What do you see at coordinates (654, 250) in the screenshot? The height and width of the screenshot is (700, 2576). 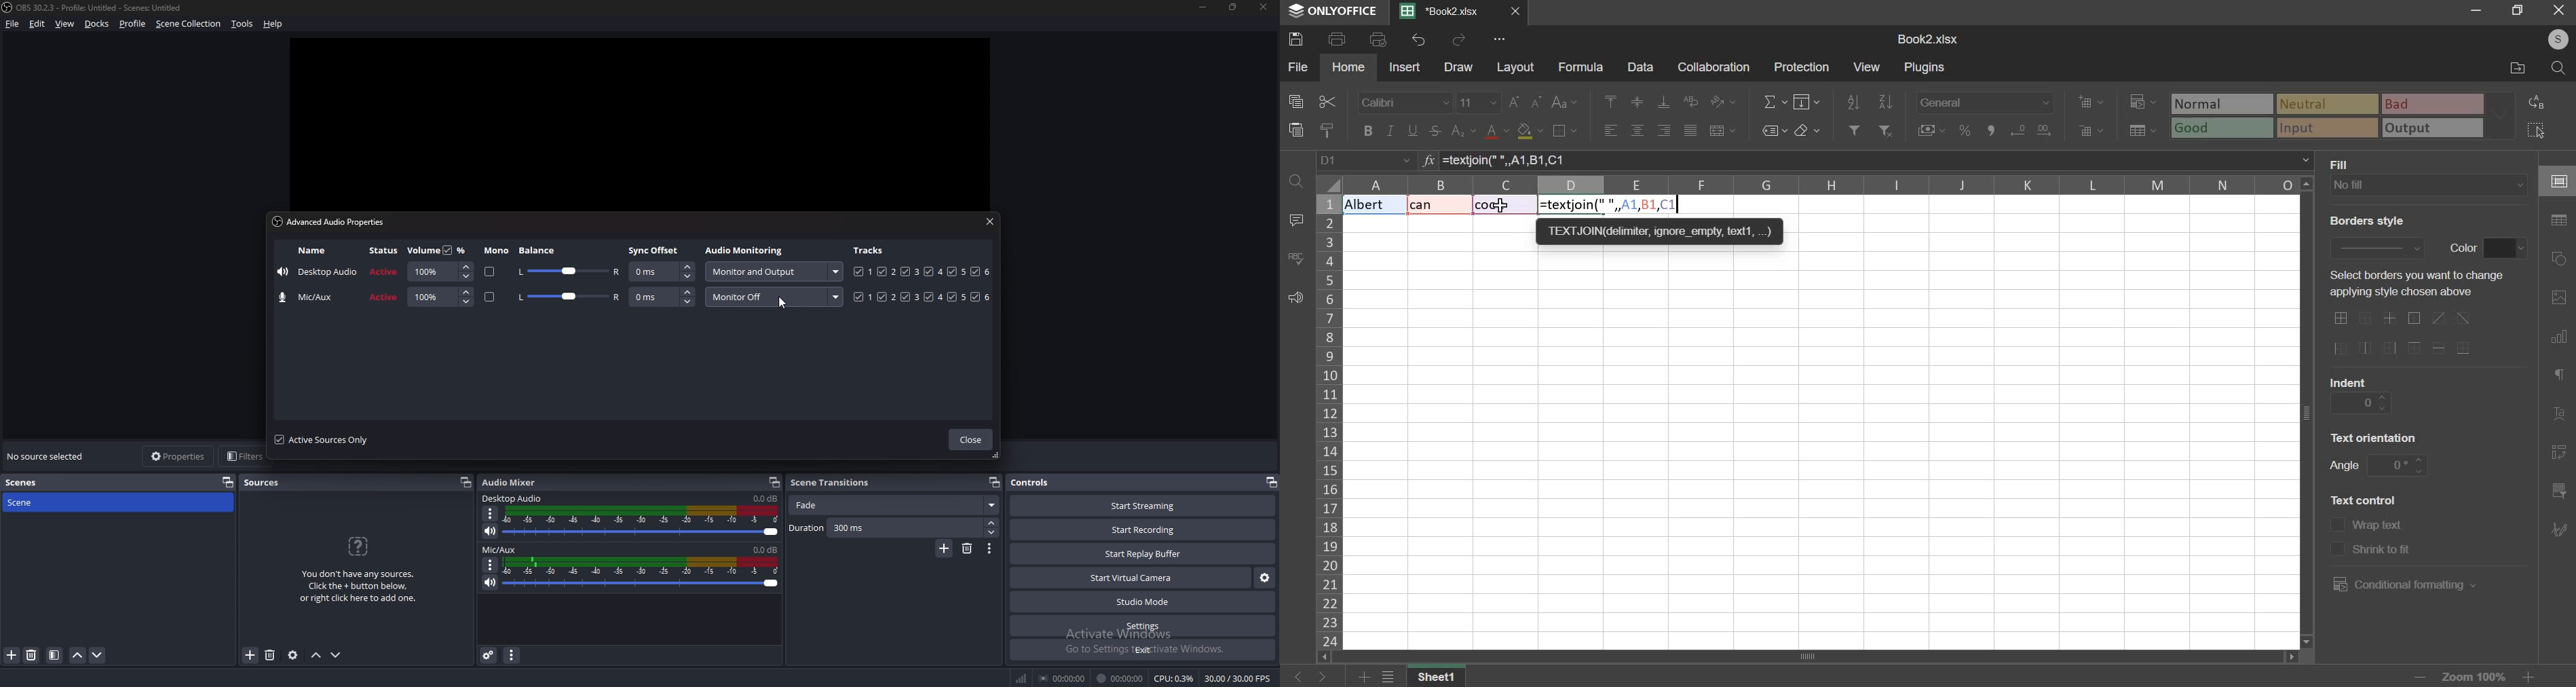 I see `sync offset` at bounding box center [654, 250].